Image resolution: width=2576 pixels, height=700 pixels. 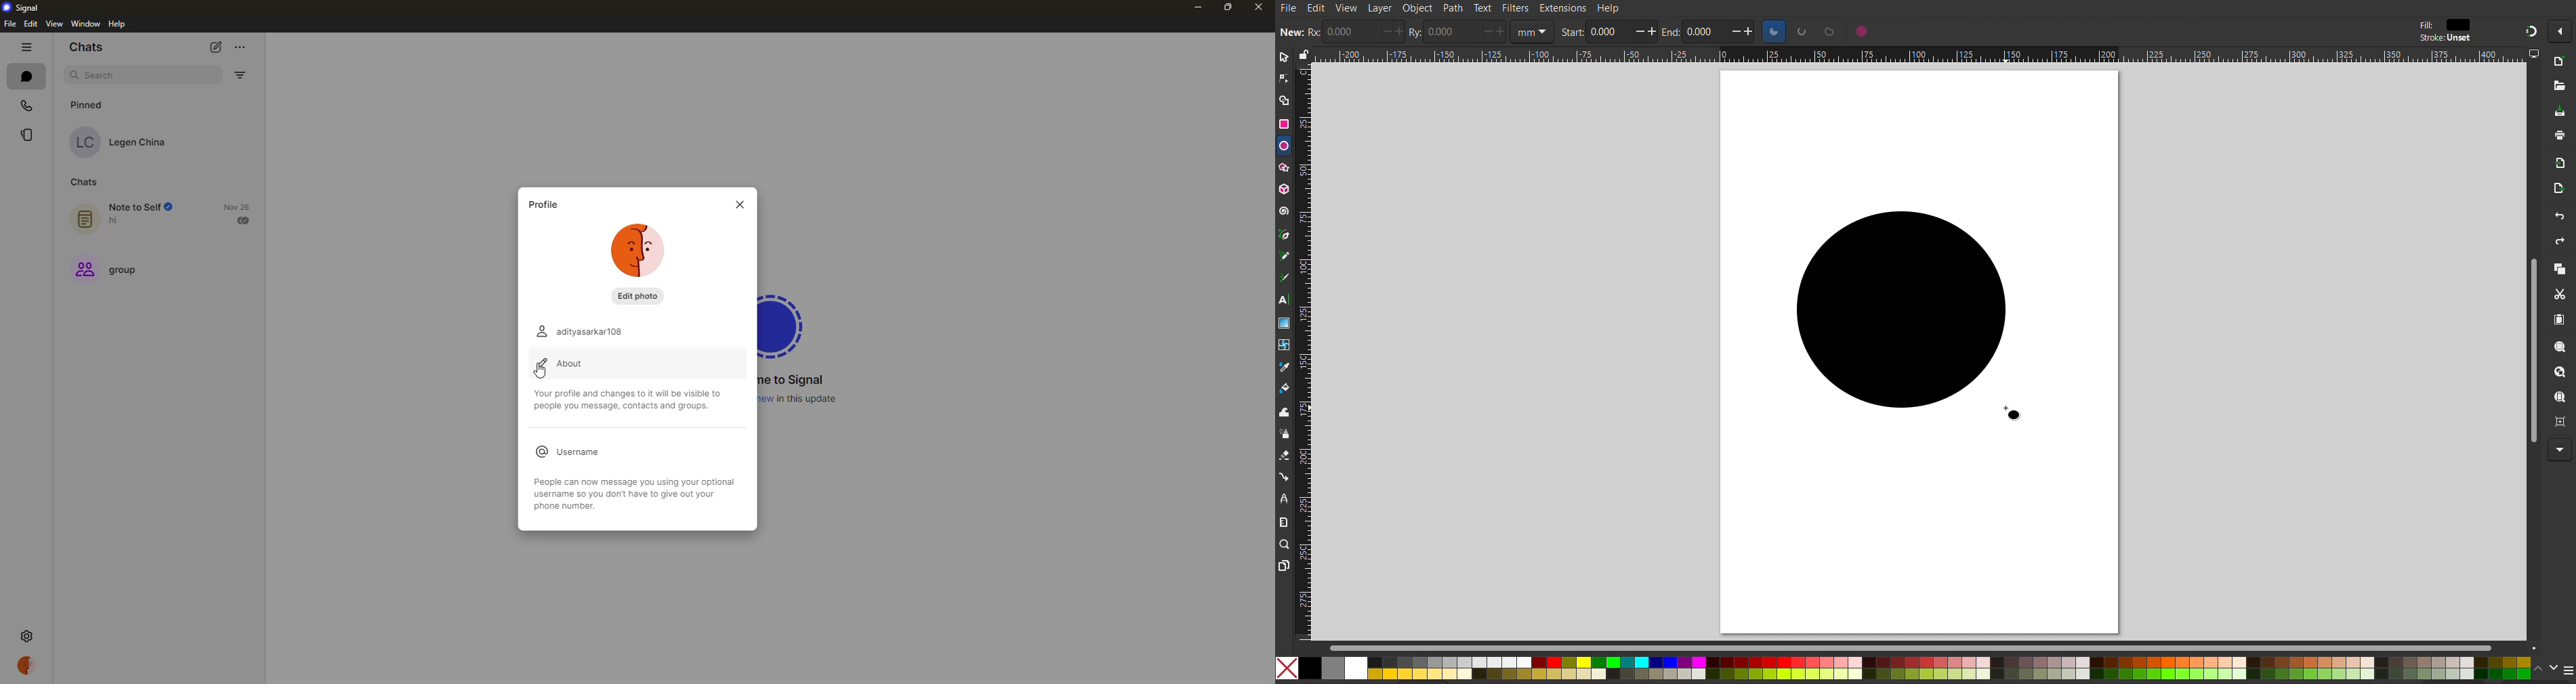 What do you see at coordinates (2546, 672) in the screenshot?
I see `scroll color options` at bounding box center [2546, 672].